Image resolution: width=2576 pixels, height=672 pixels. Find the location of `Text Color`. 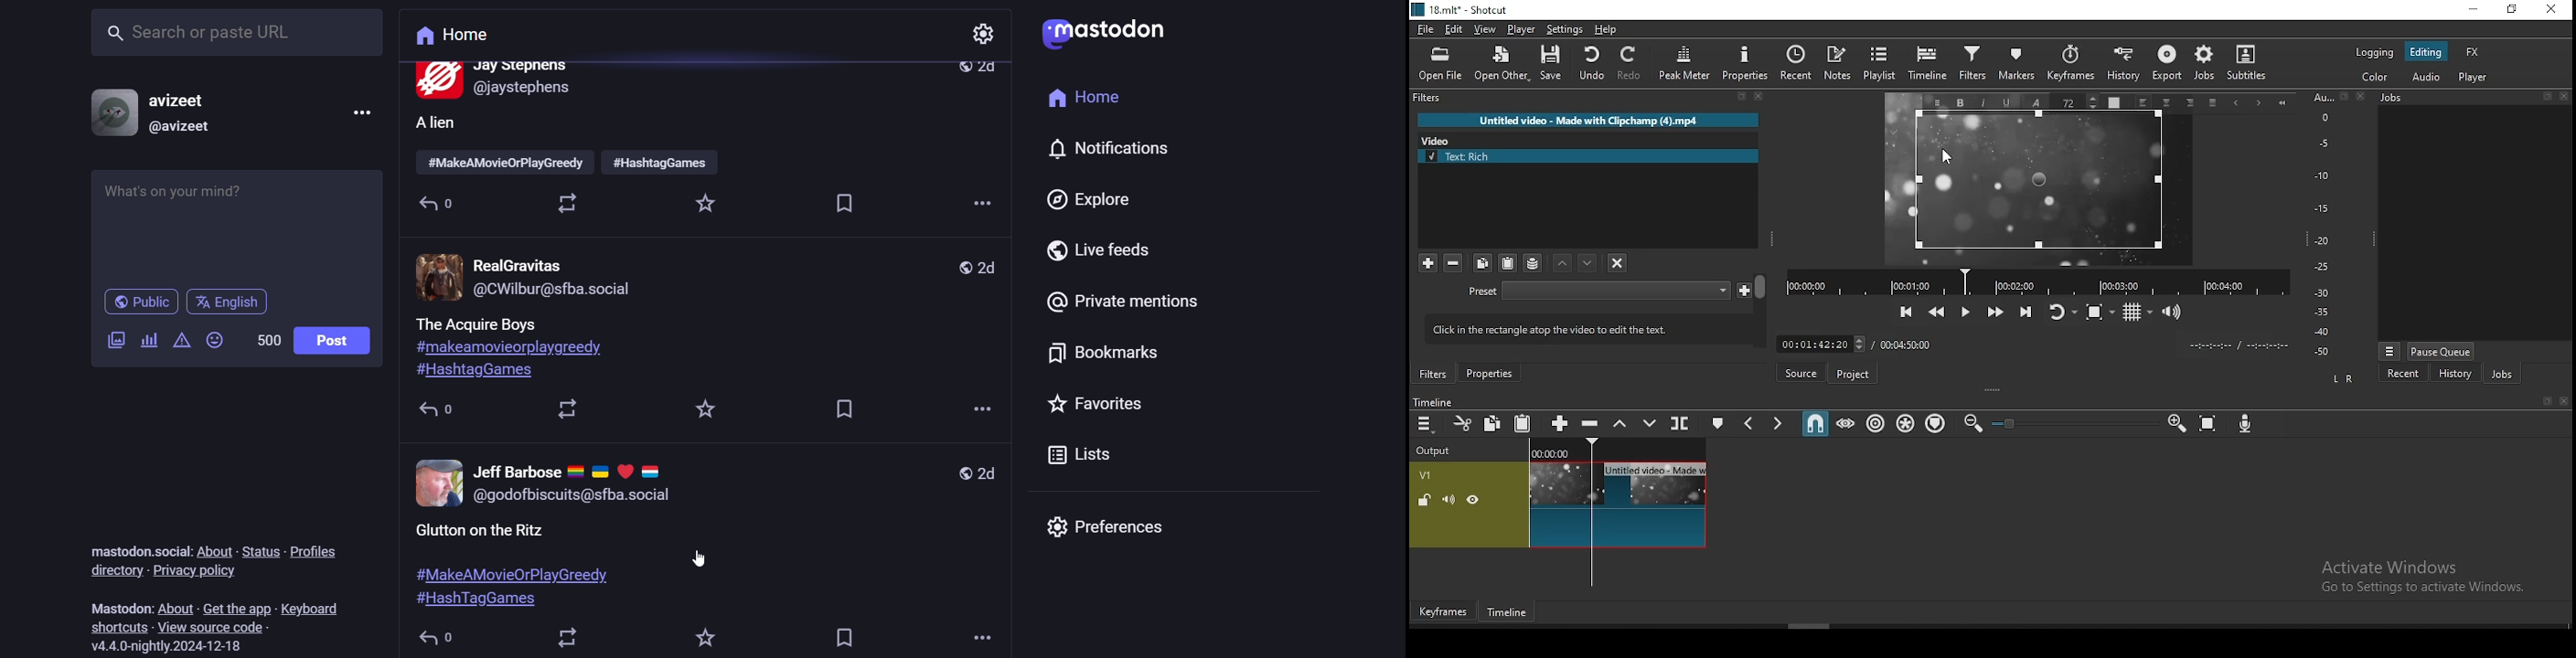

Text Color is located at coordinates (2113, 101).